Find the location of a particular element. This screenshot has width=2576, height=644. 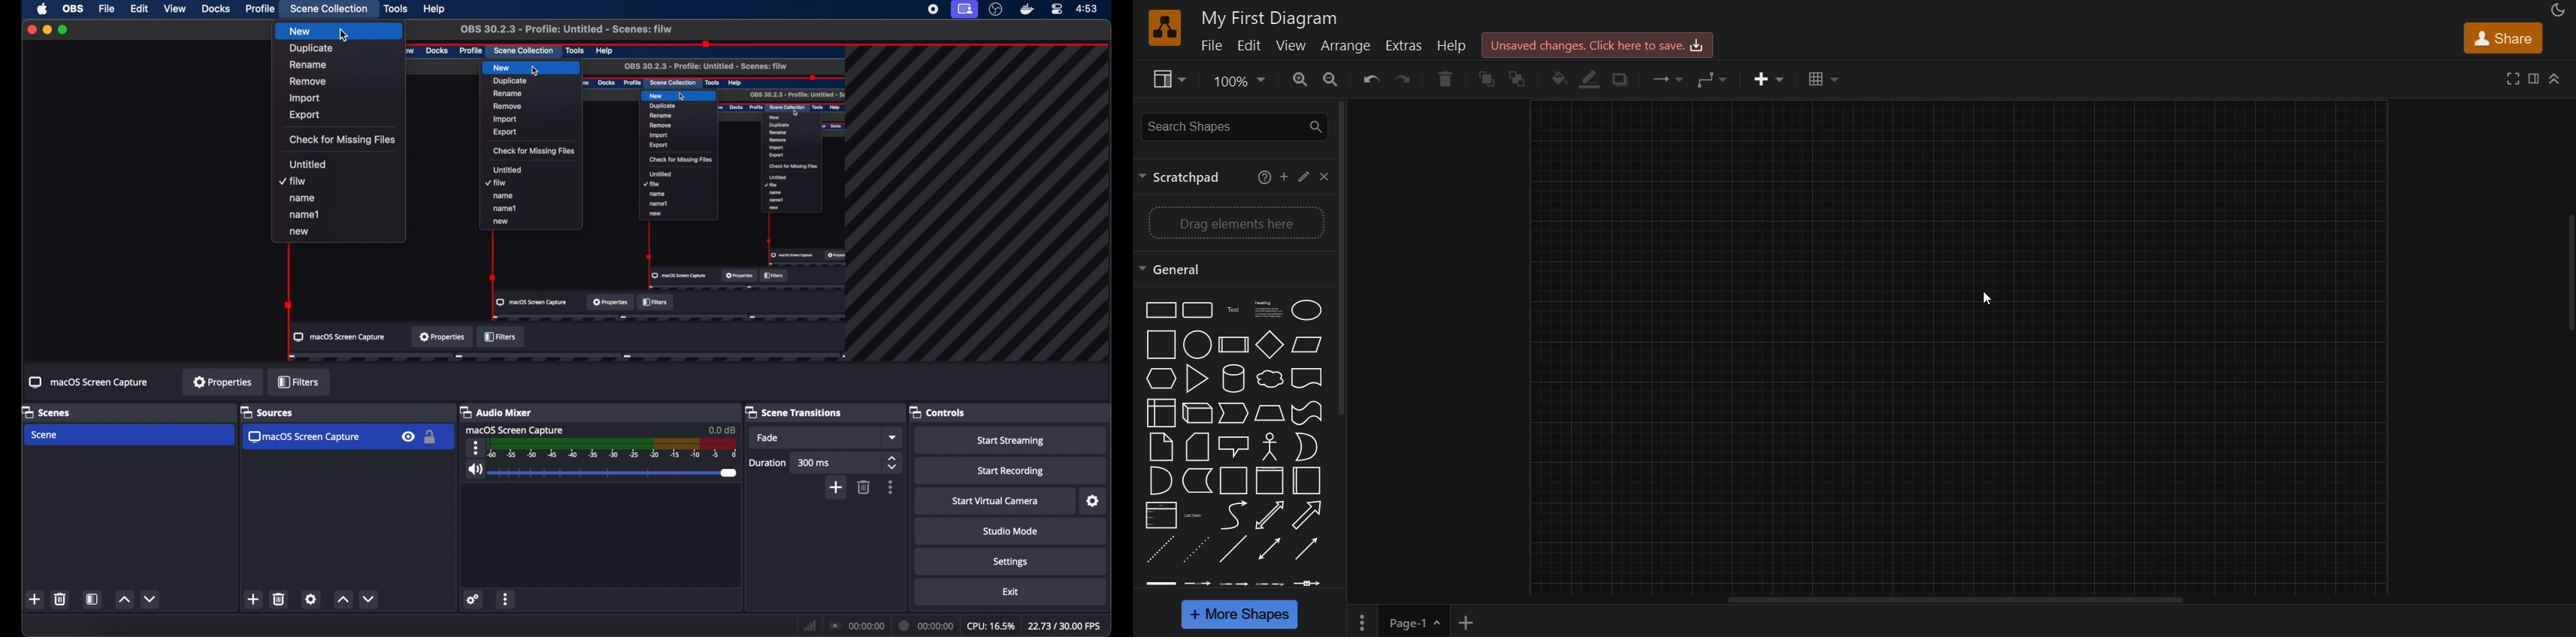

close is located at coordinates (28, 28).